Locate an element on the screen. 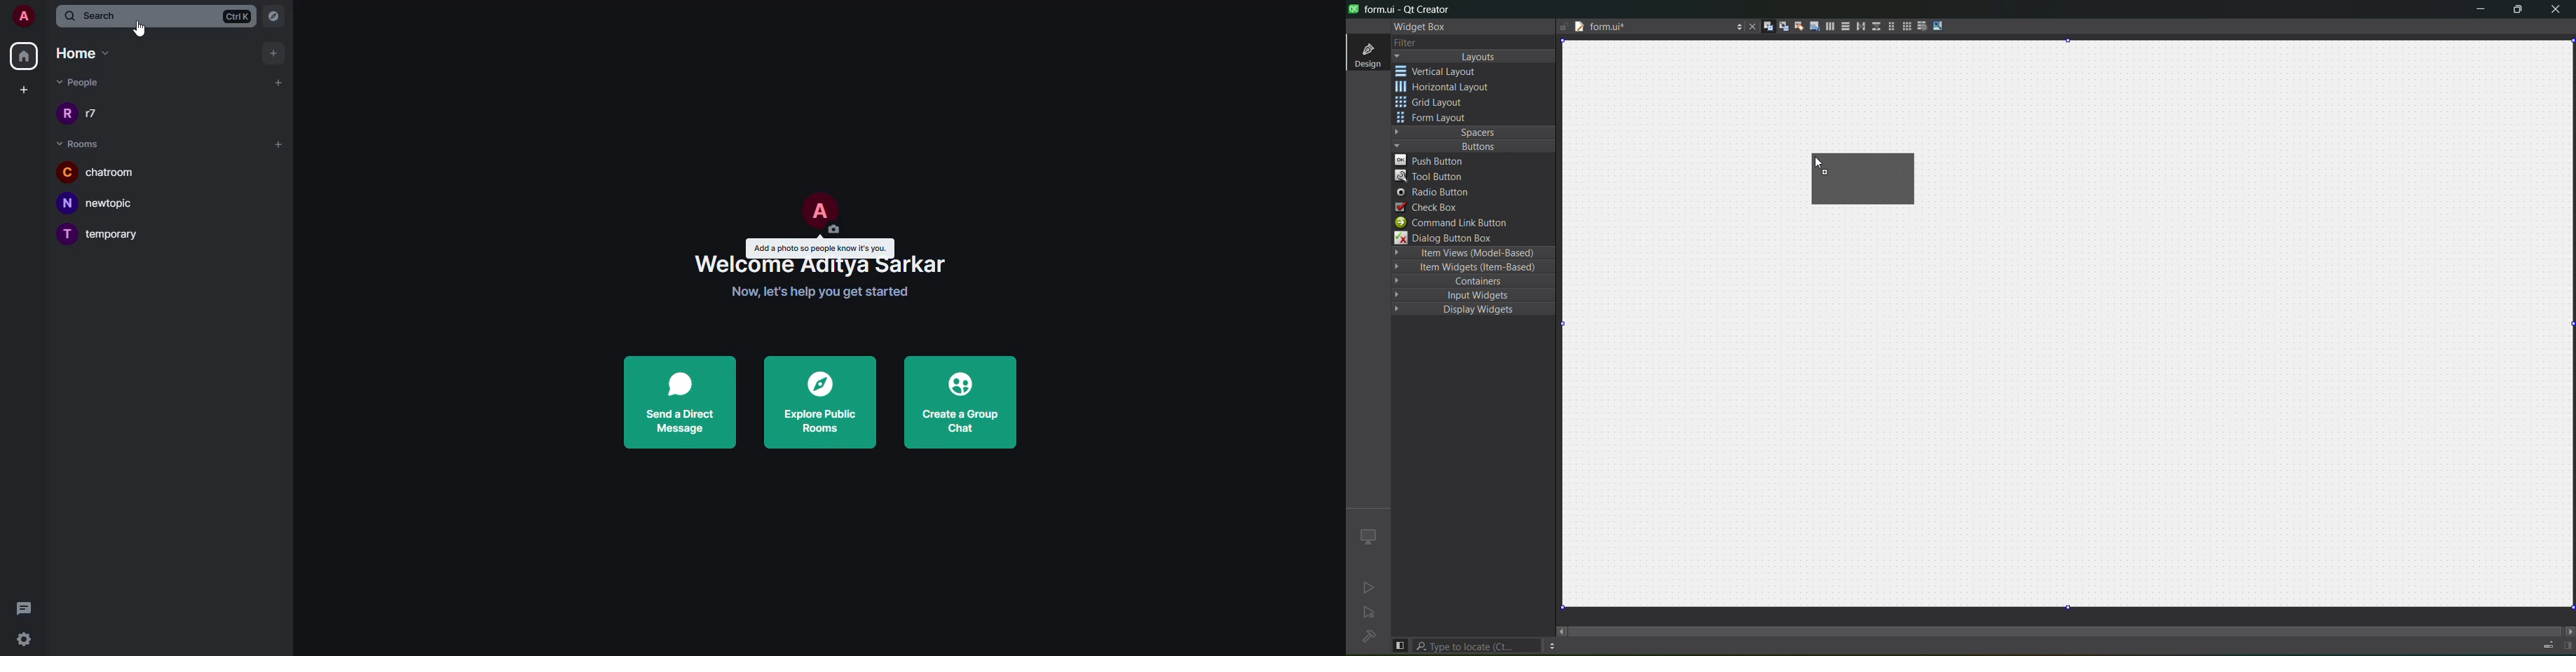  adjust size is located at coordinates (1940, 26).